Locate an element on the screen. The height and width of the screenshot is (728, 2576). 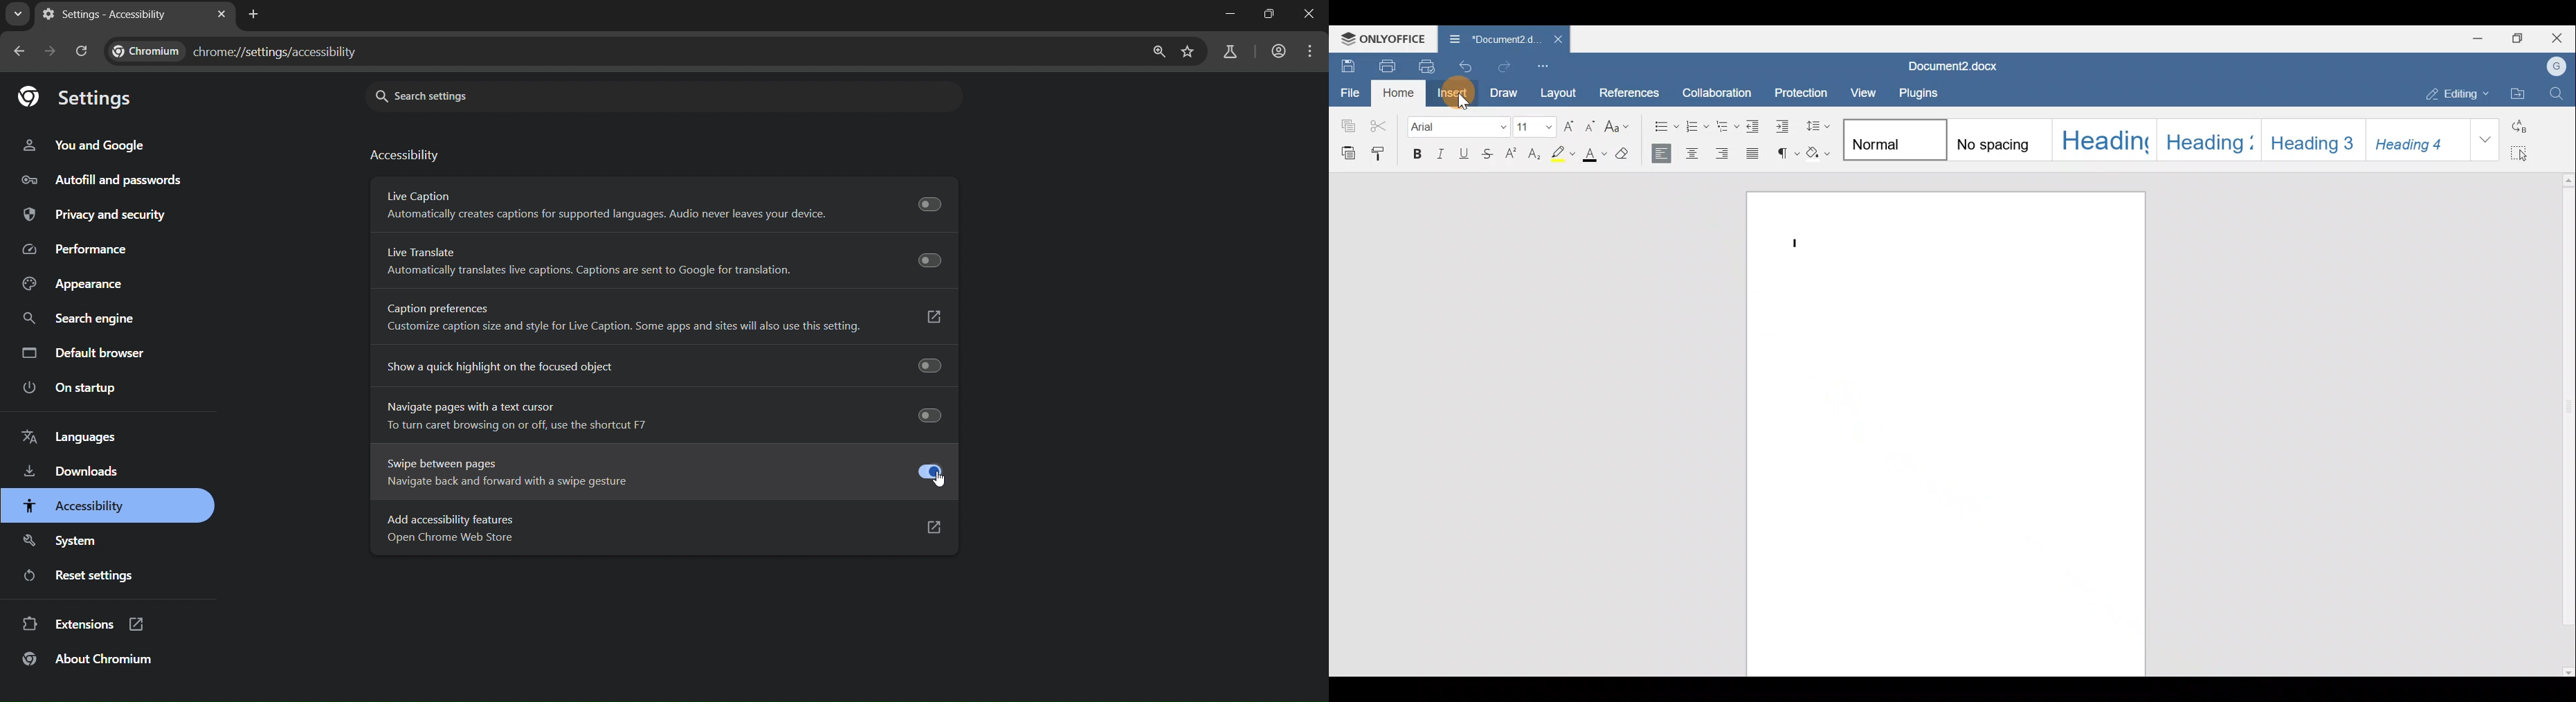
Align left is located at coordinates (1662, 153).